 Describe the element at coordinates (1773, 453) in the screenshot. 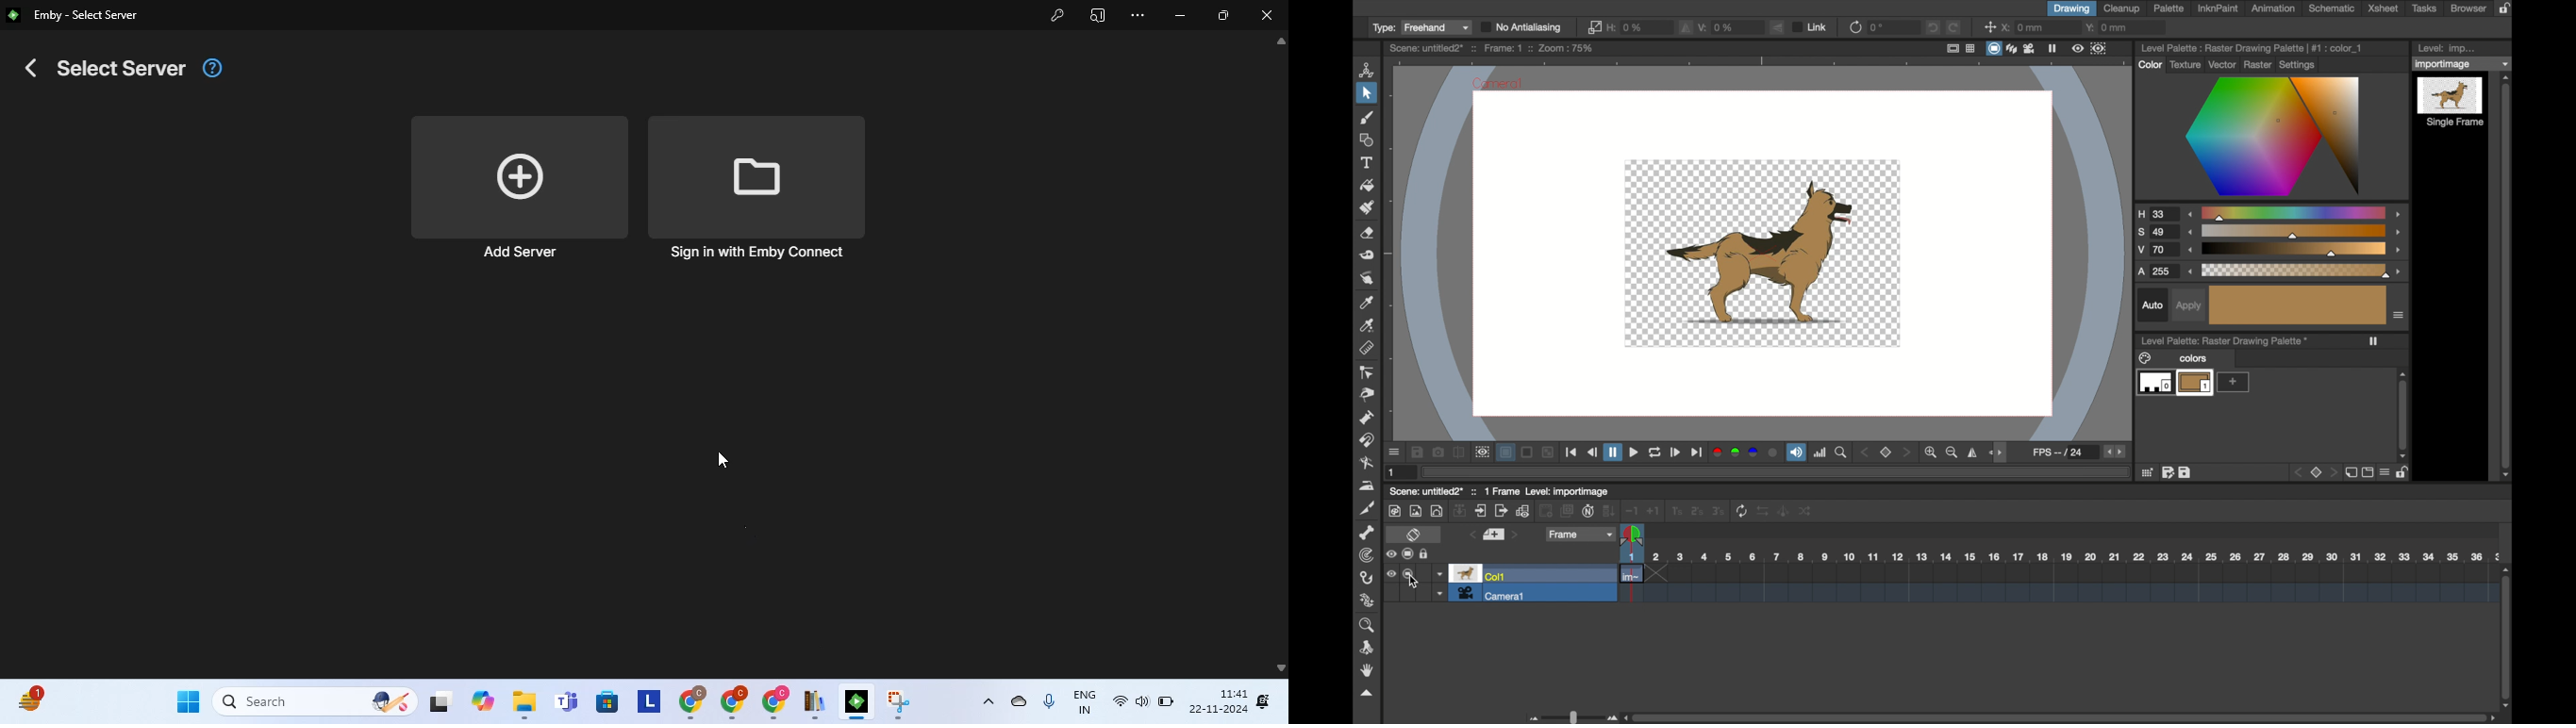

I see `circle` at that location.